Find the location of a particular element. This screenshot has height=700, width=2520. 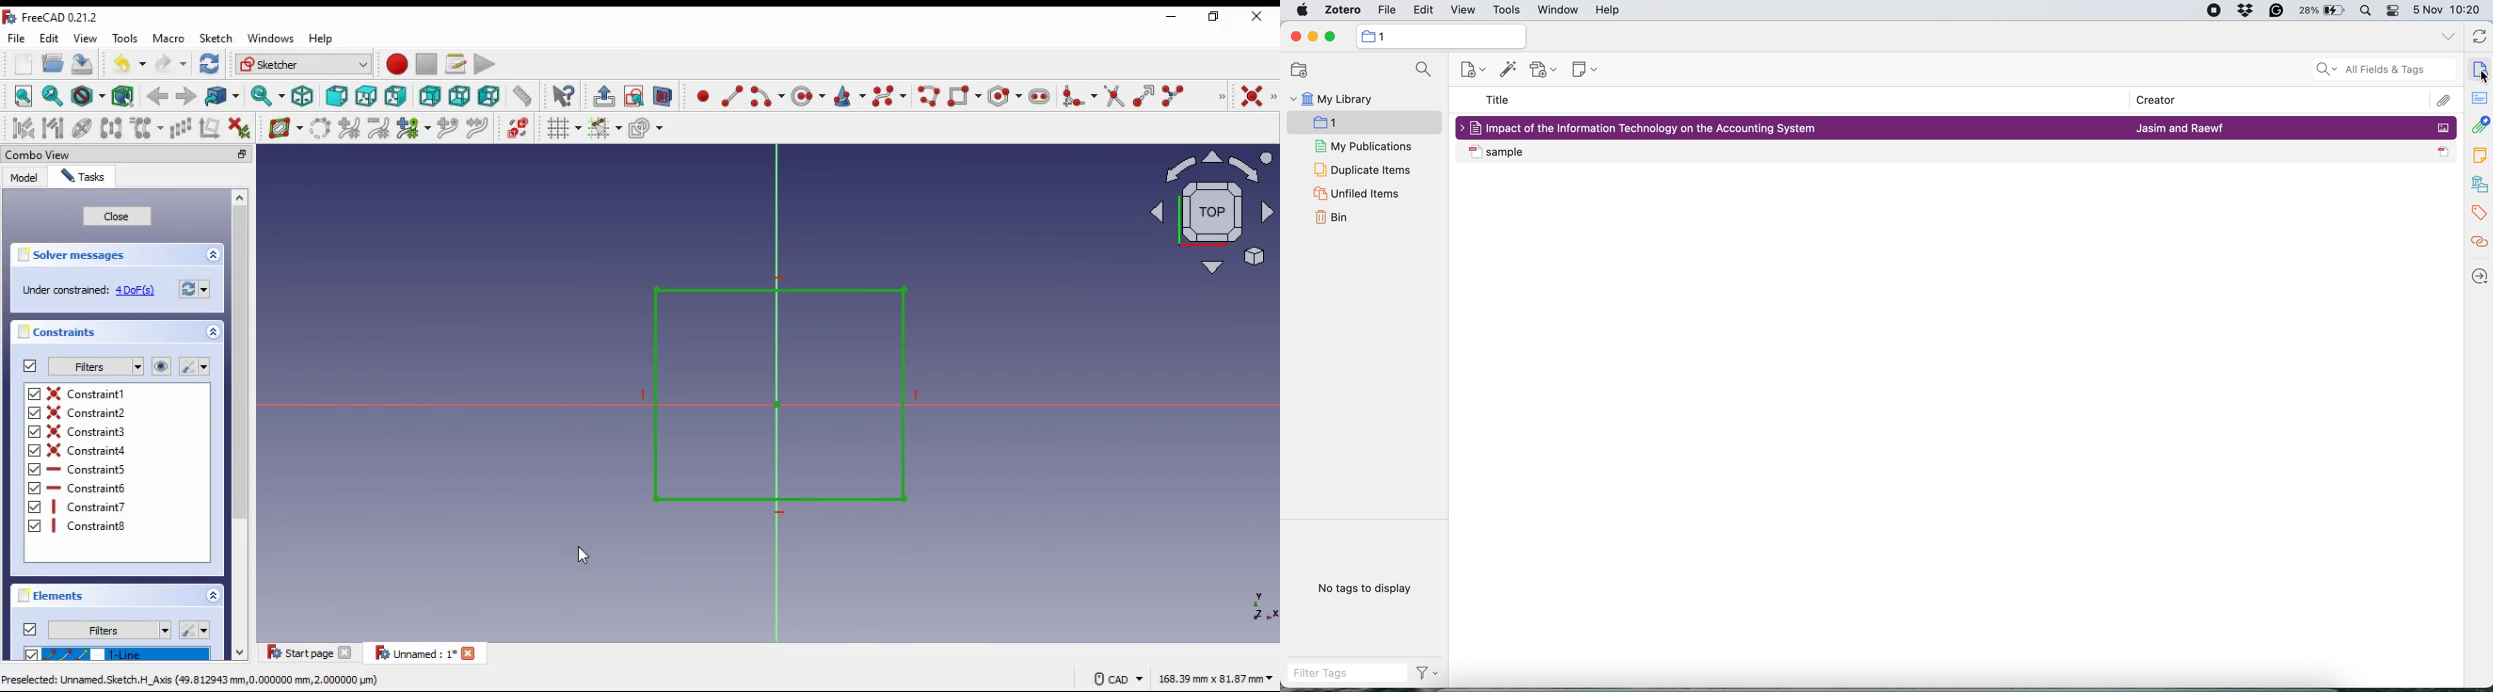

minimise is located at coordinates (1314, 37).